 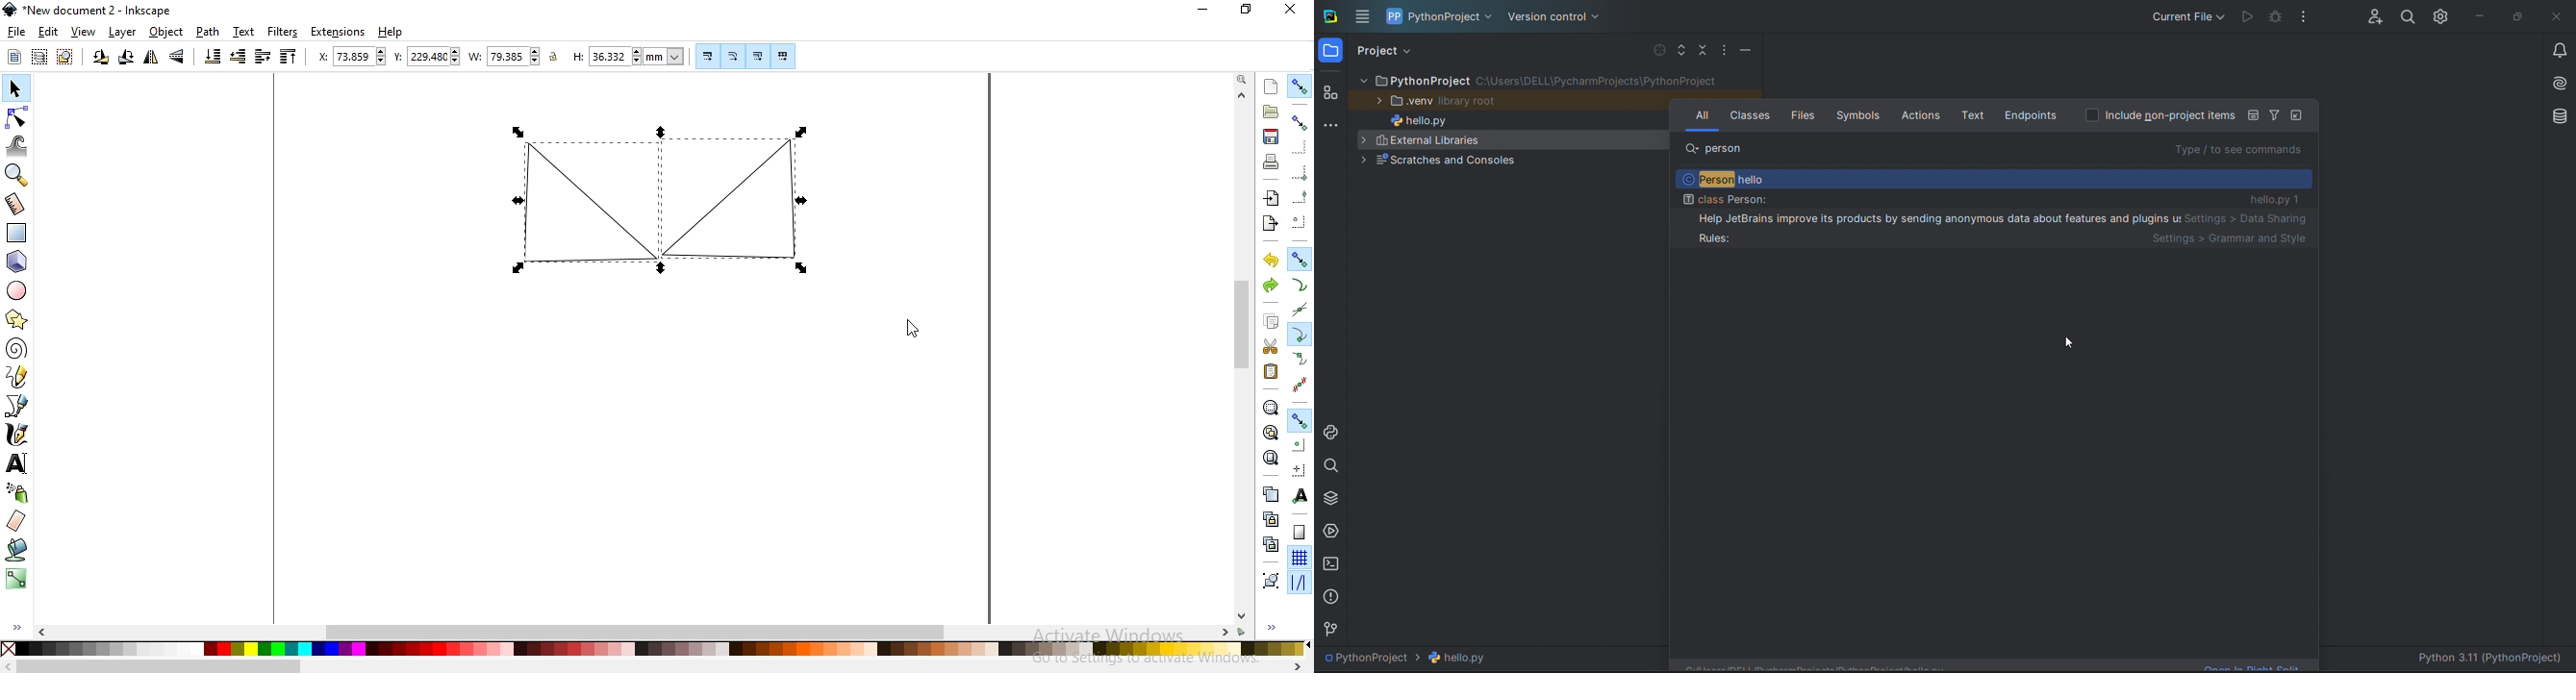 I want to click on cursor, so click(x=2071, y=342).